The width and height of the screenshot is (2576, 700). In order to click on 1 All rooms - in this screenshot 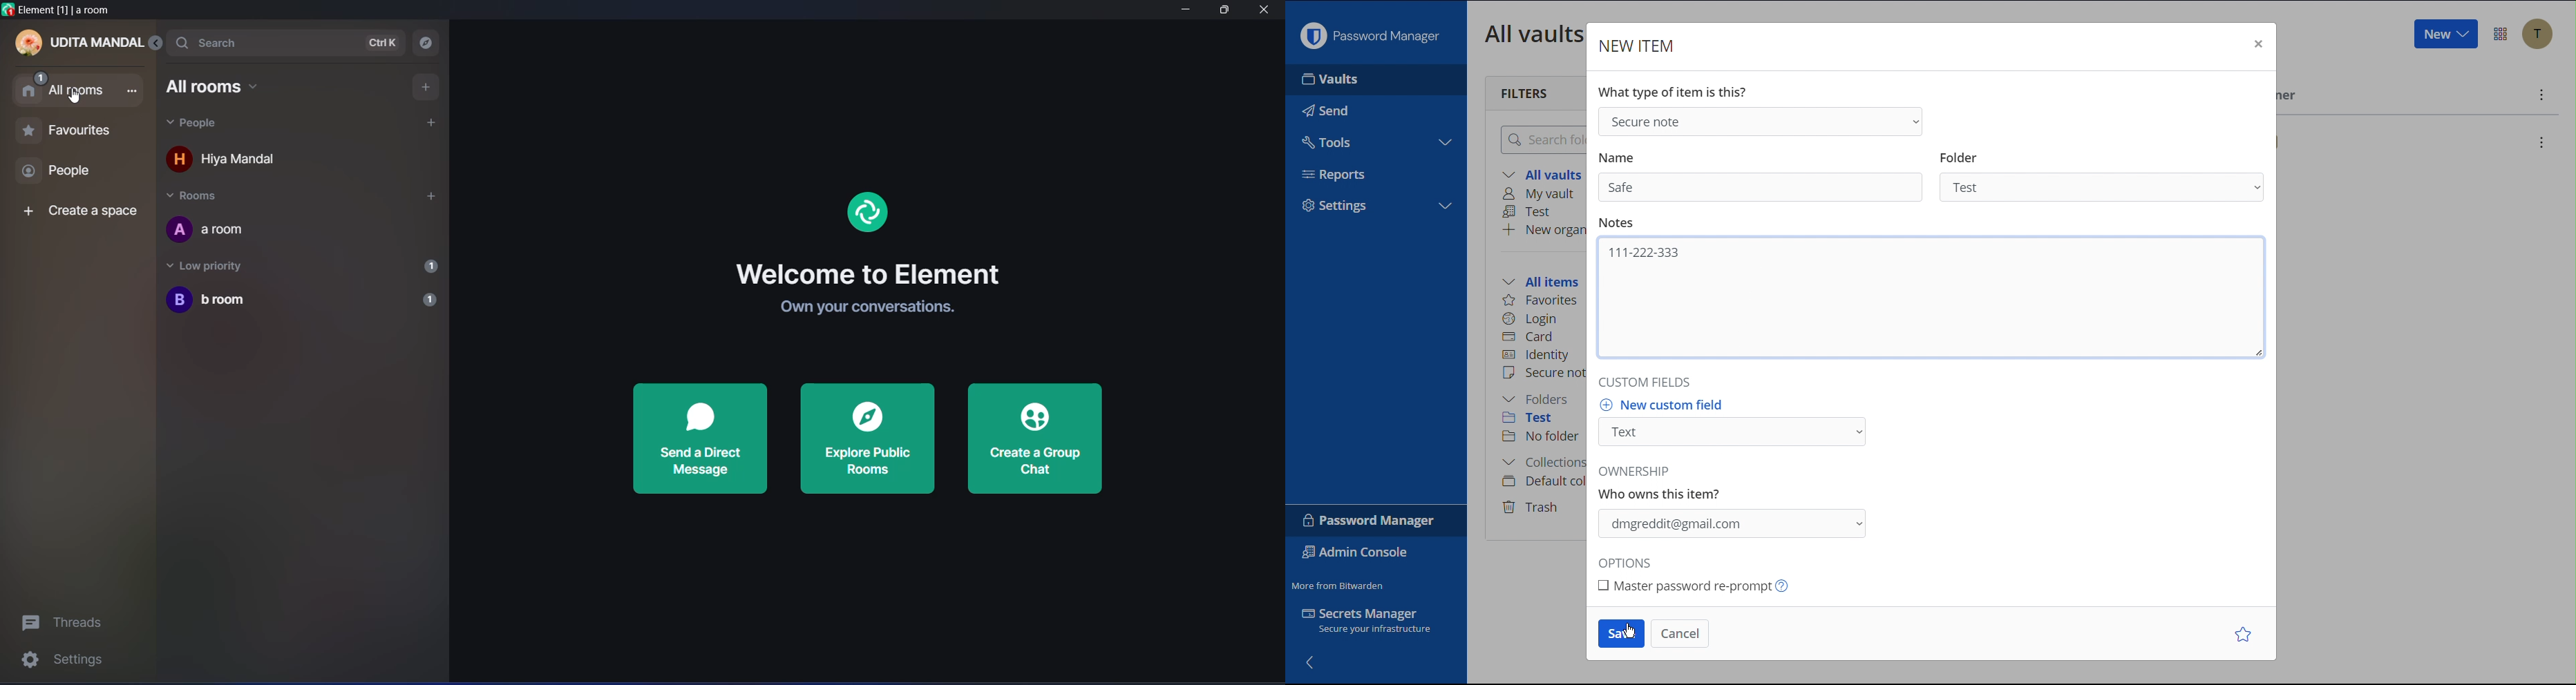, I will do `click(78, 87)`.